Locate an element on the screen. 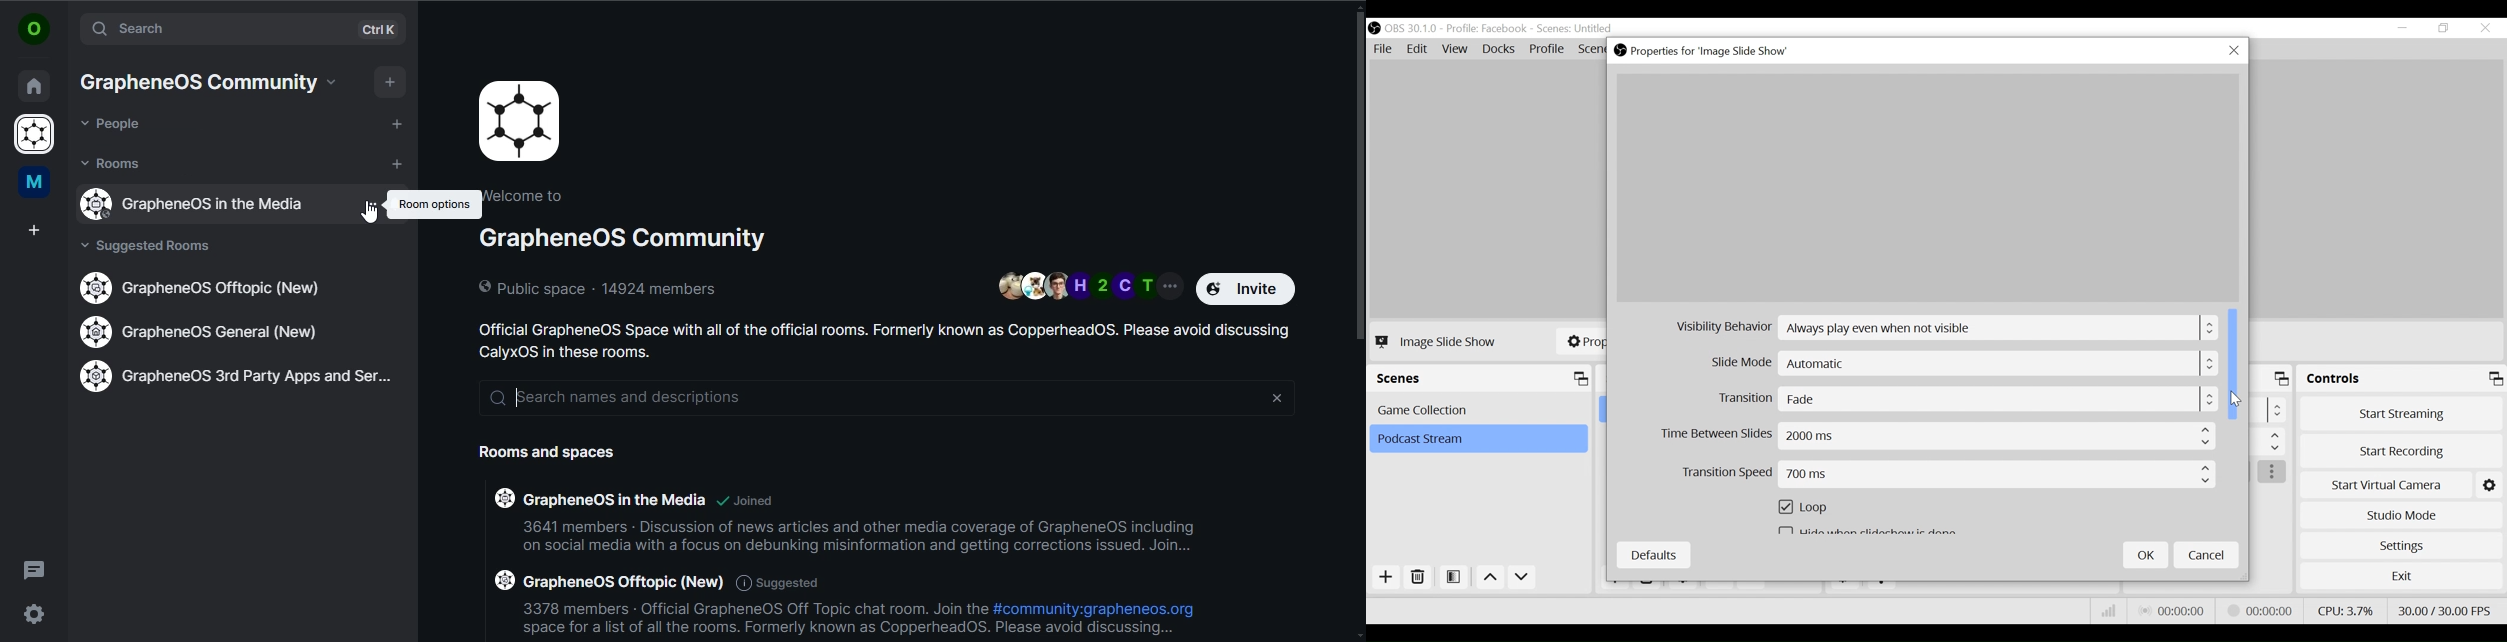 The width and height of the screenshot is (2520, 644). CPU Usage is located at coordinates (2344, 609).